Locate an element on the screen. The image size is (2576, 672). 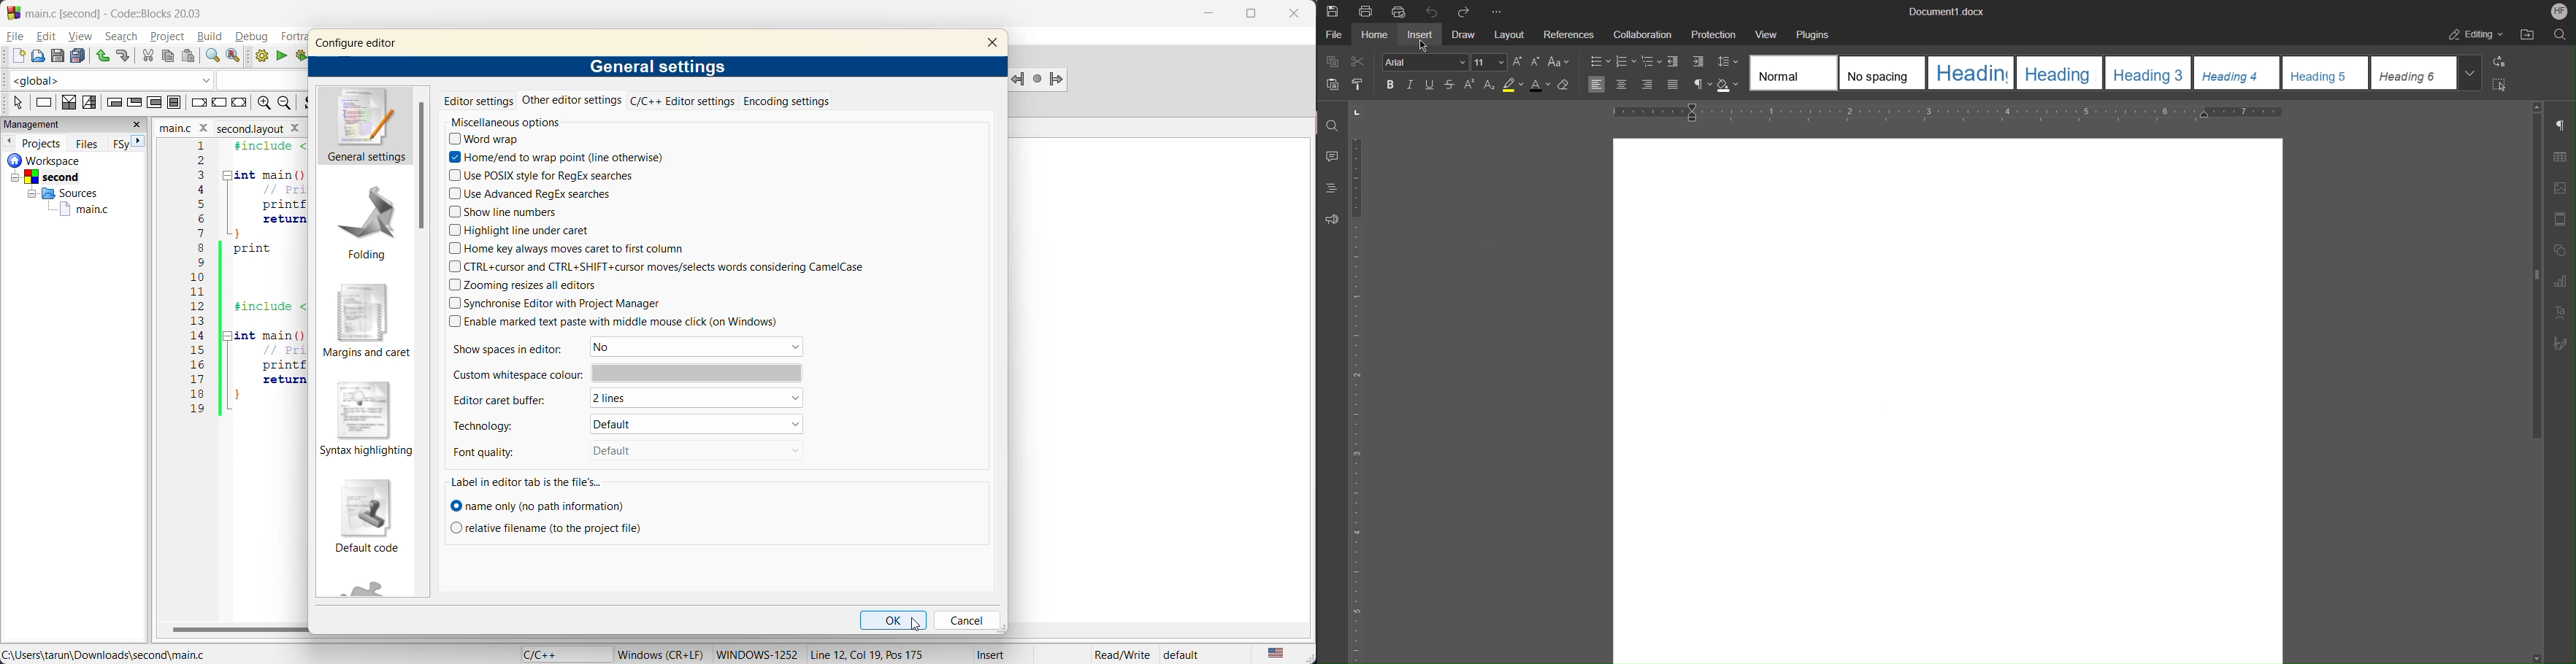
file is located at coordinates (17, 37).